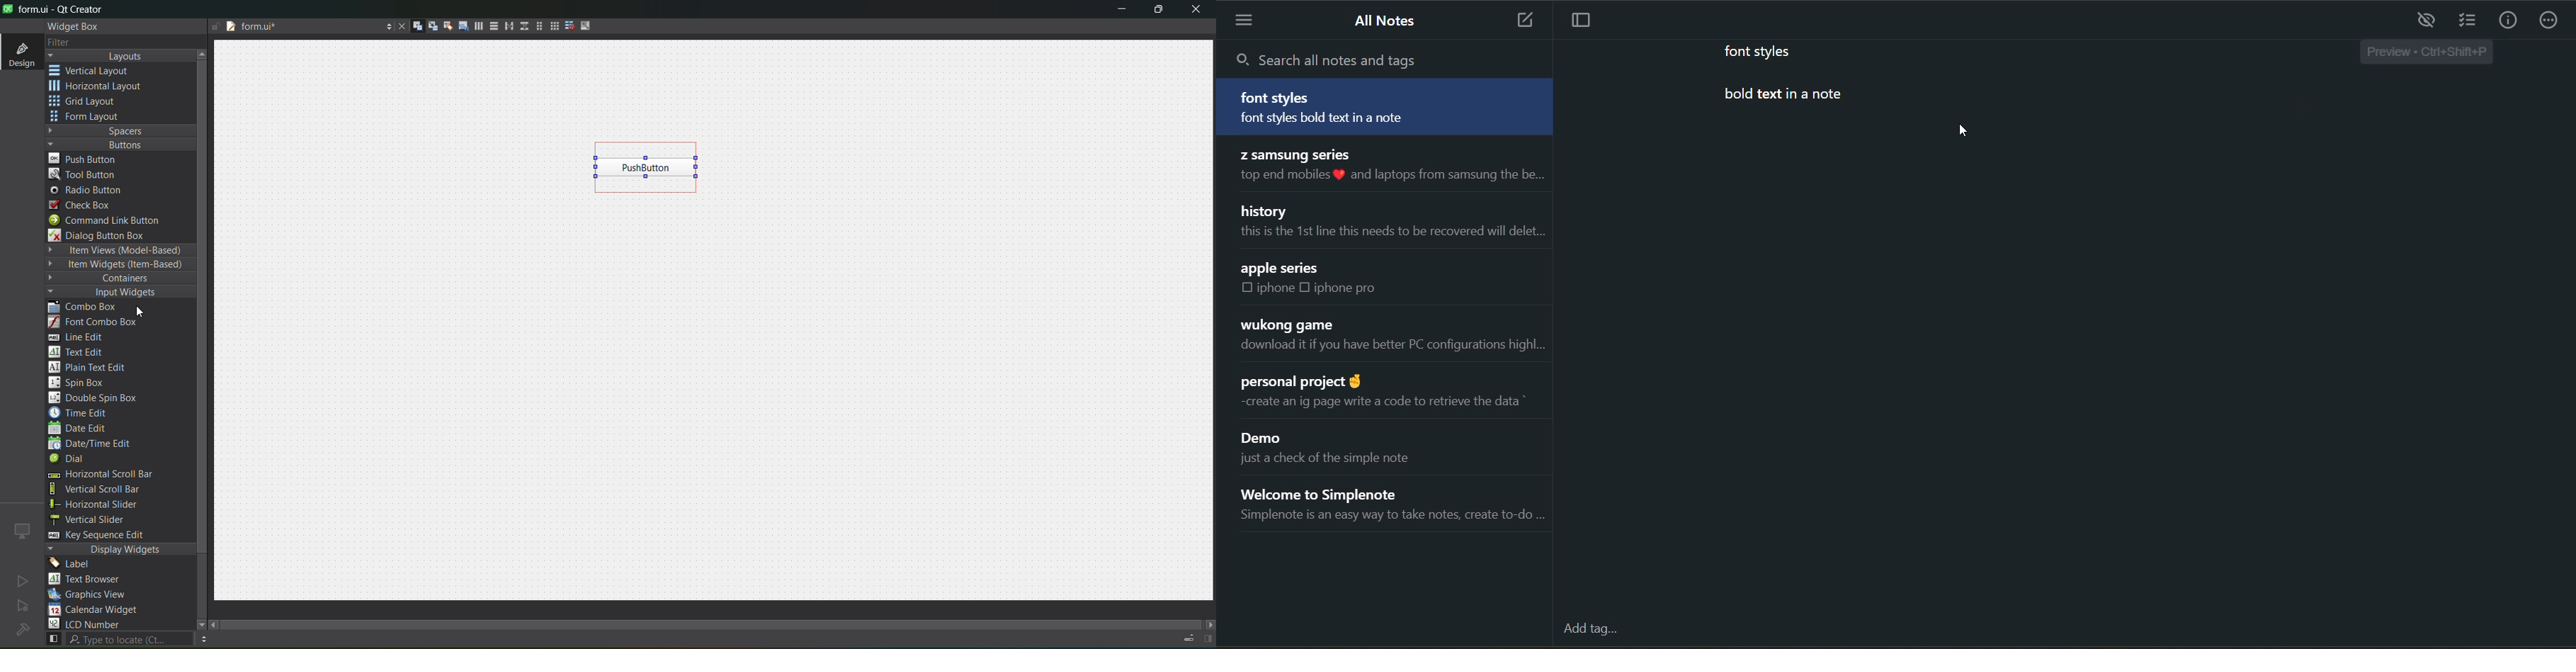  I want to click on download it if you have better PC configurations highl..., so click(1391, 348).